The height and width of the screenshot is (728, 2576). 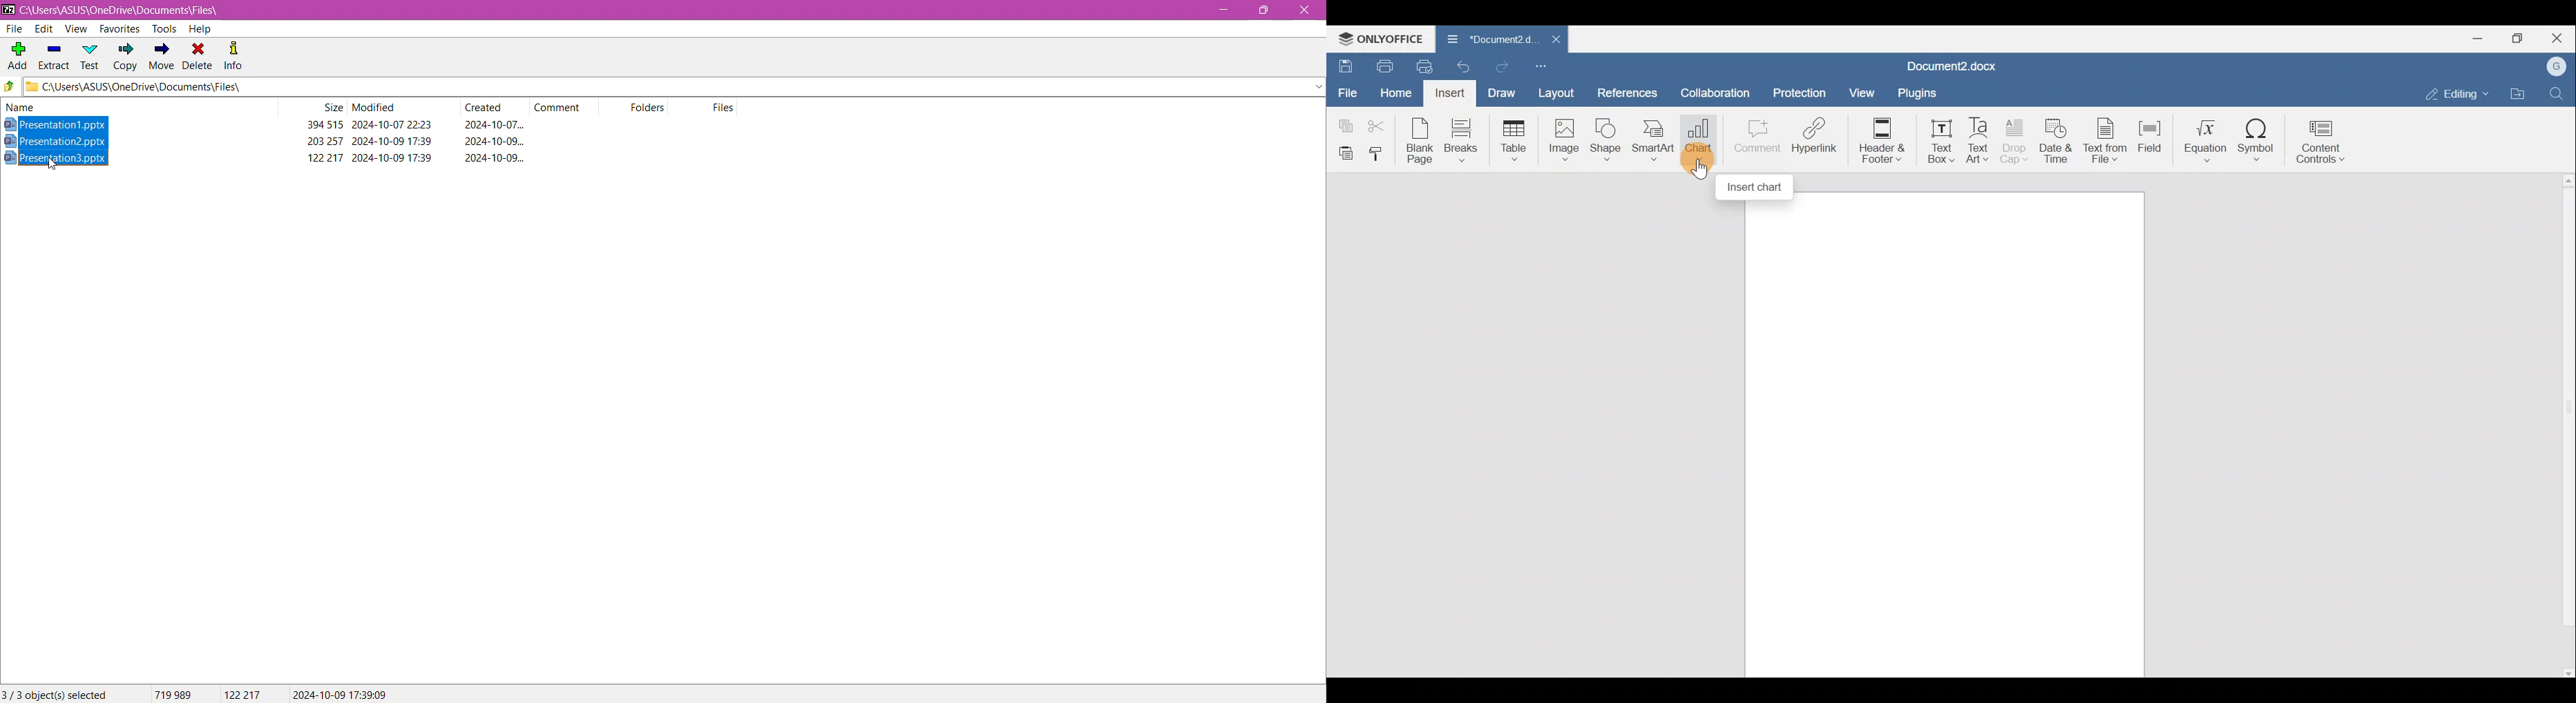 I want to click on Move, so click(x=160, y=57).